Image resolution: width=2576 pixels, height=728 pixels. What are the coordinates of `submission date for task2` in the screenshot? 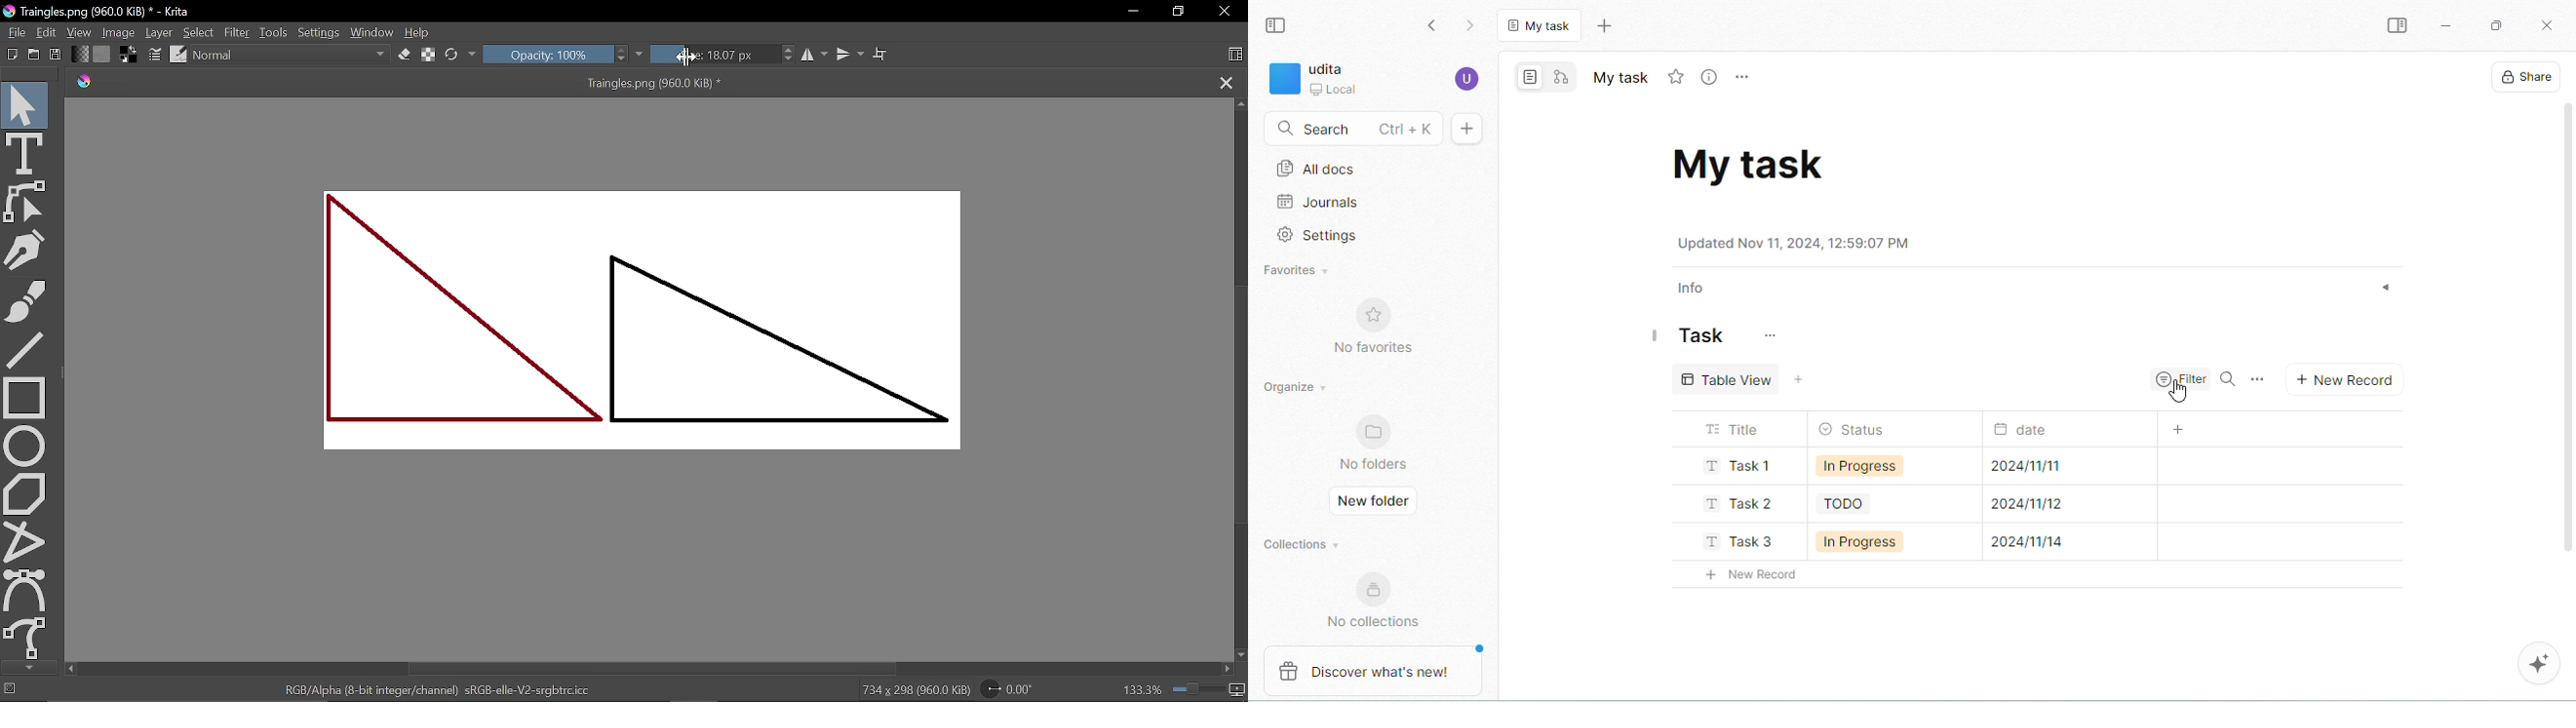 It's located at (2025, 504).